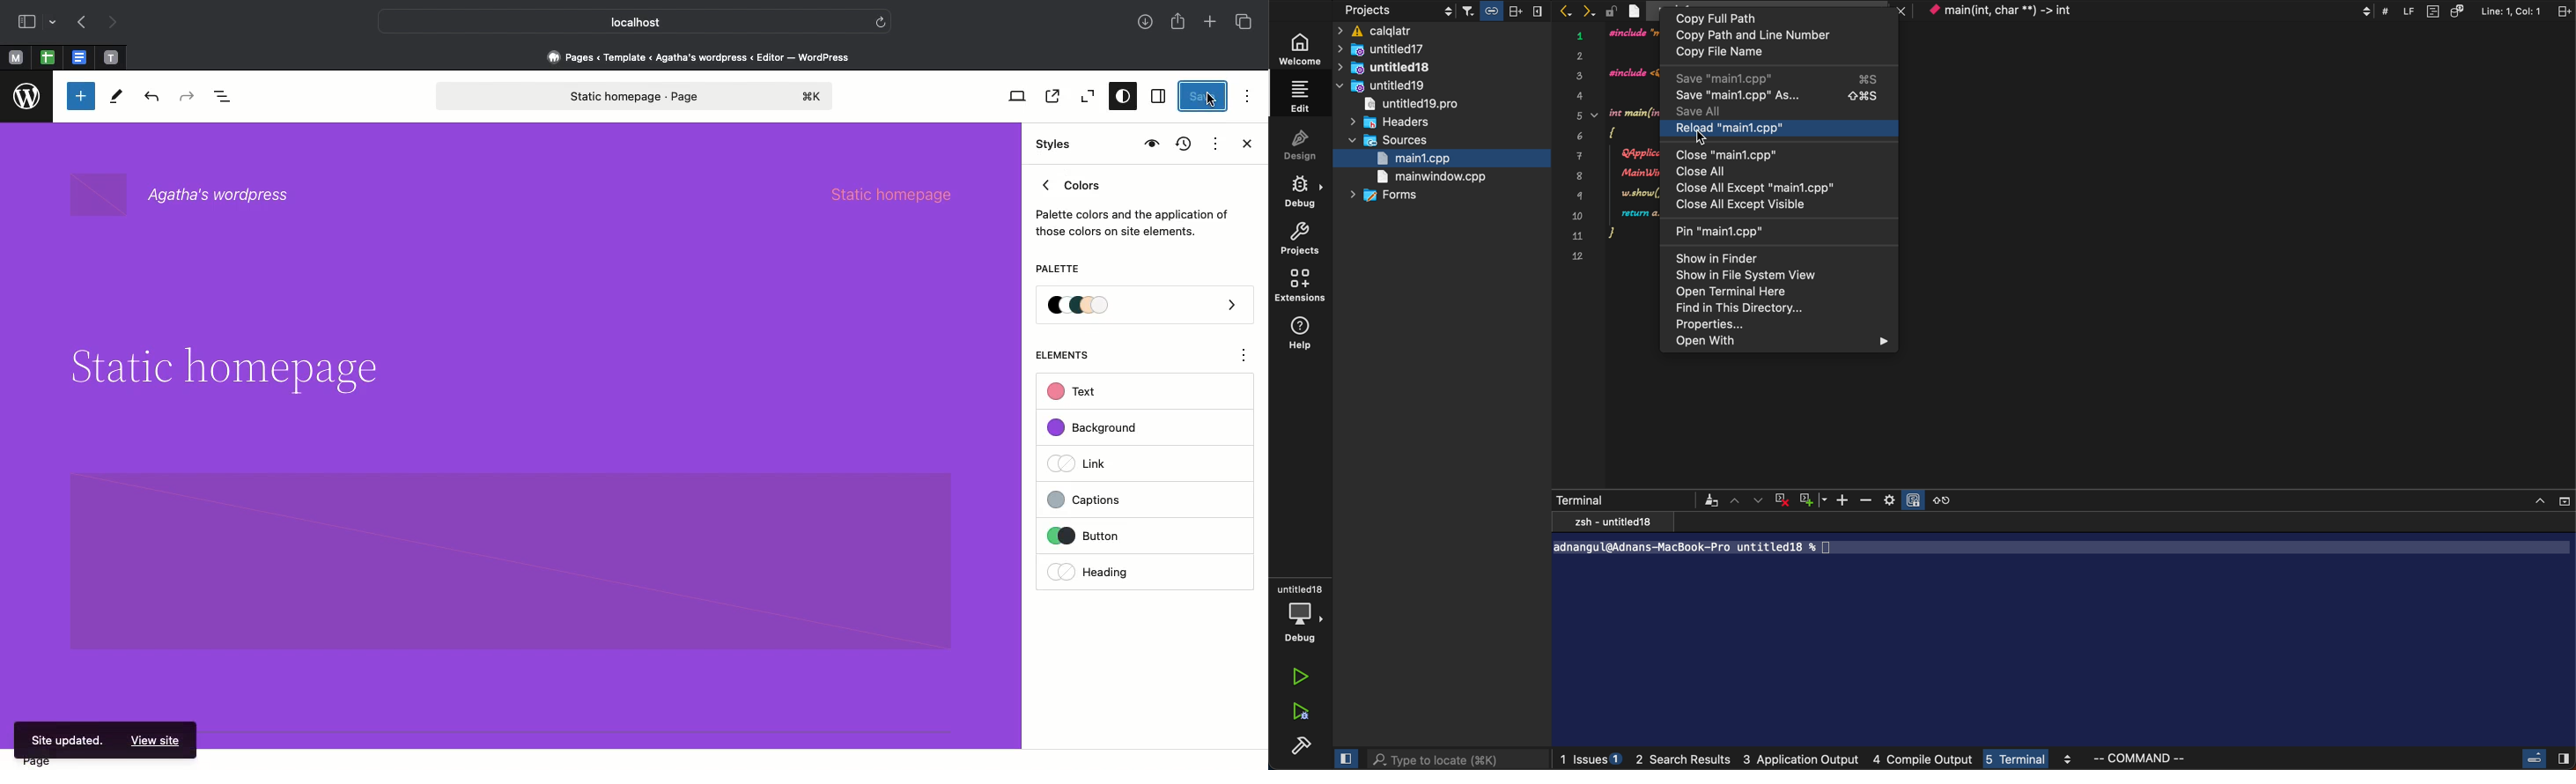 The width and height of the screenshot is (2576, 784). What do you see at coordinates (1743, 54) in the screenshot?
I see `file name` at bounding box center [1743, 54].